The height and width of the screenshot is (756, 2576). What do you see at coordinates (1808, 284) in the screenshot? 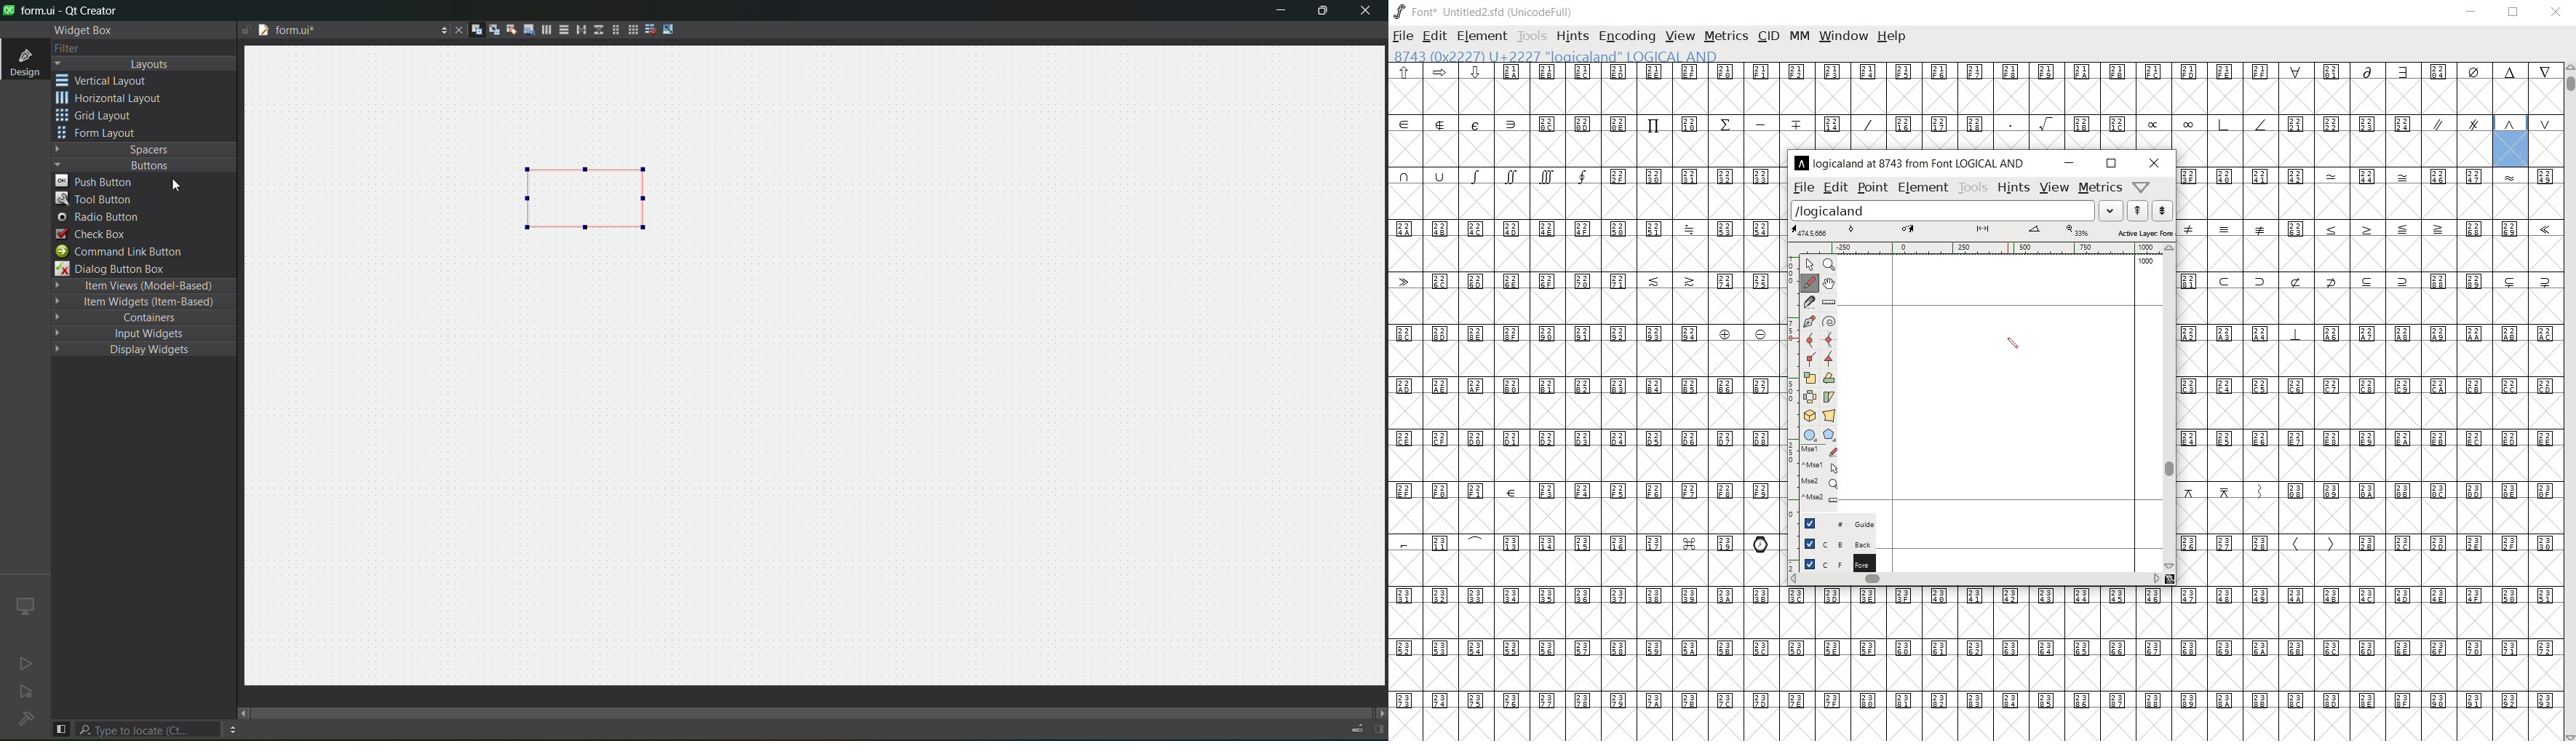
I see `draw a freehand curve` at bounding box center [1808, 284].